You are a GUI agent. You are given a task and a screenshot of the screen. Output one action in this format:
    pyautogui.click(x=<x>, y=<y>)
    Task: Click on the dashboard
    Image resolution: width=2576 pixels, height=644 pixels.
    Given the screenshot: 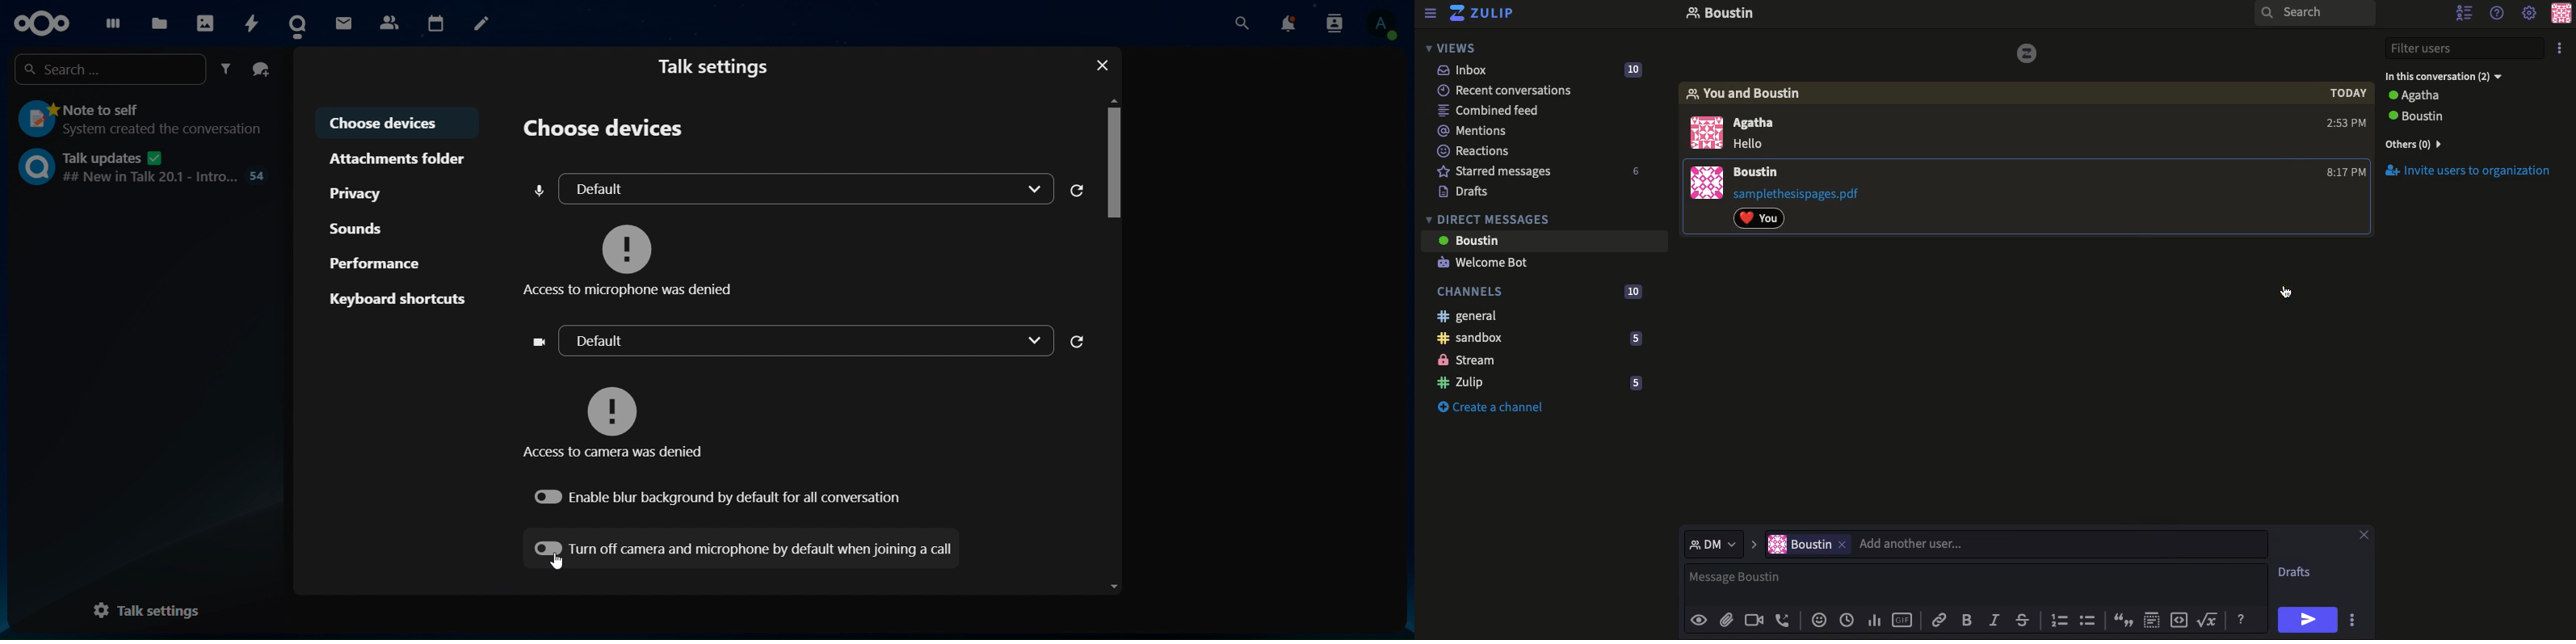 What is the action you would take?
    pyautogui.click(x=111, y=21)
    